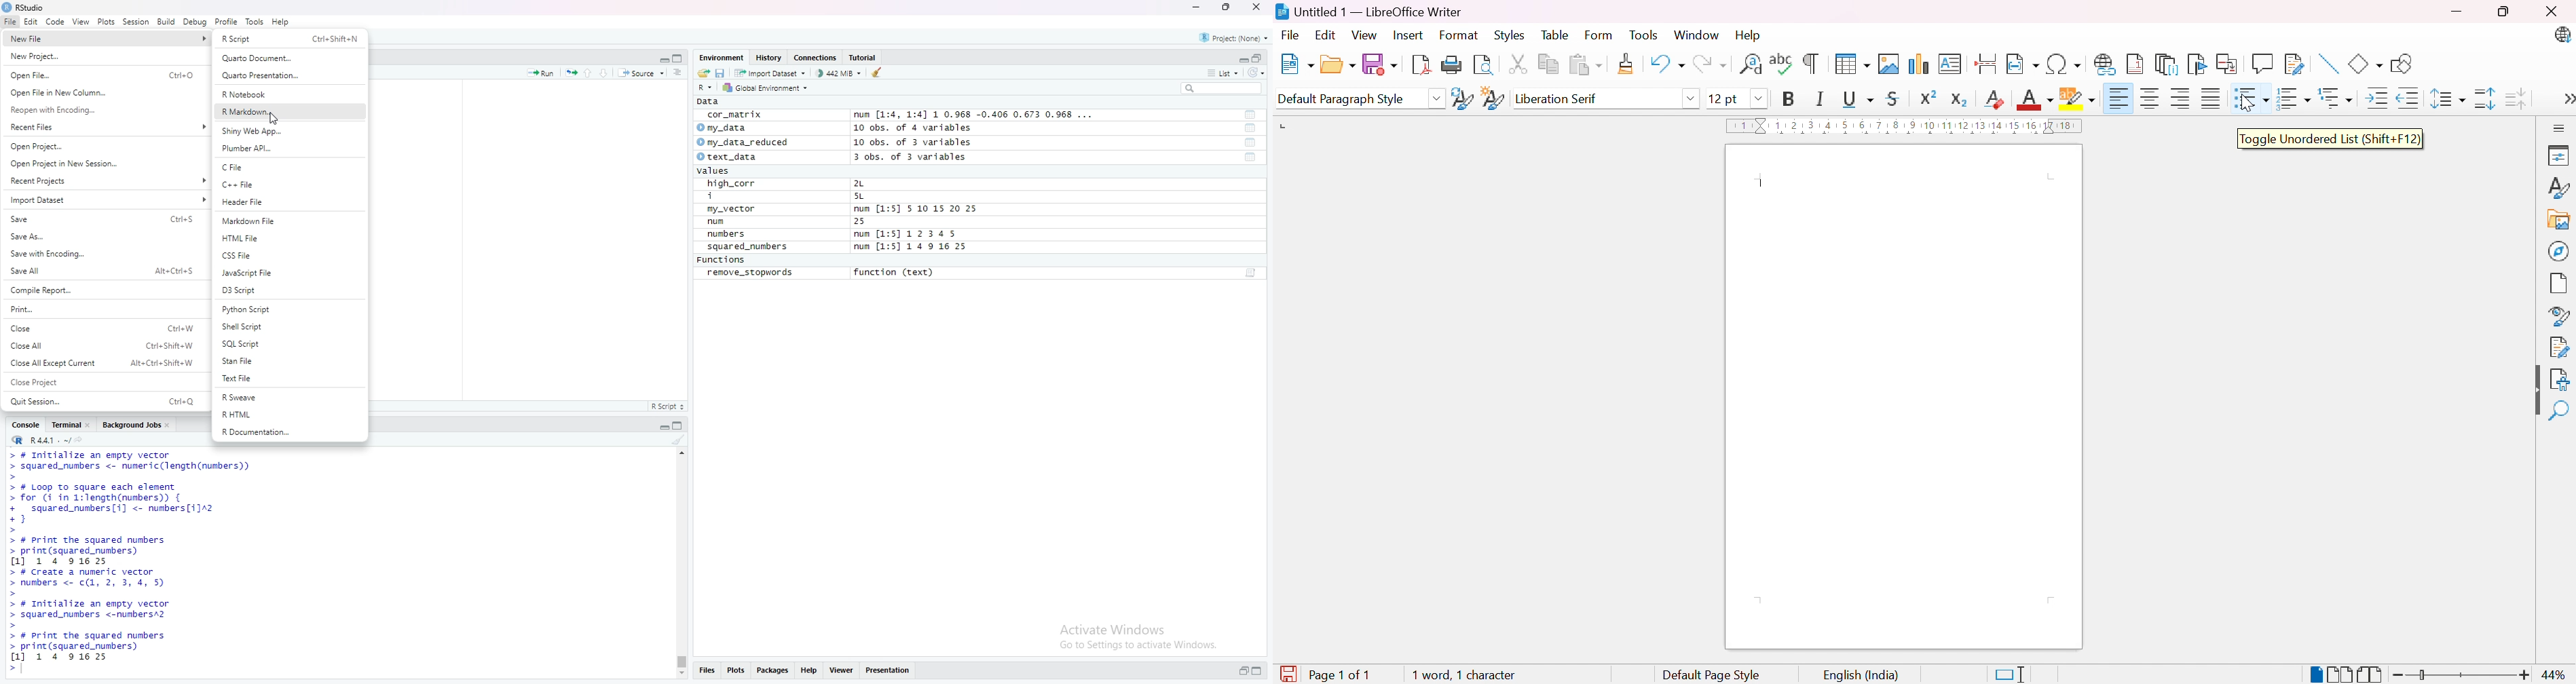 This screenshot has height=700, width=2576. What do you see at coordinates (668, 406) in the screenshot?
I see `R Script` at bounding box center [668, 406].